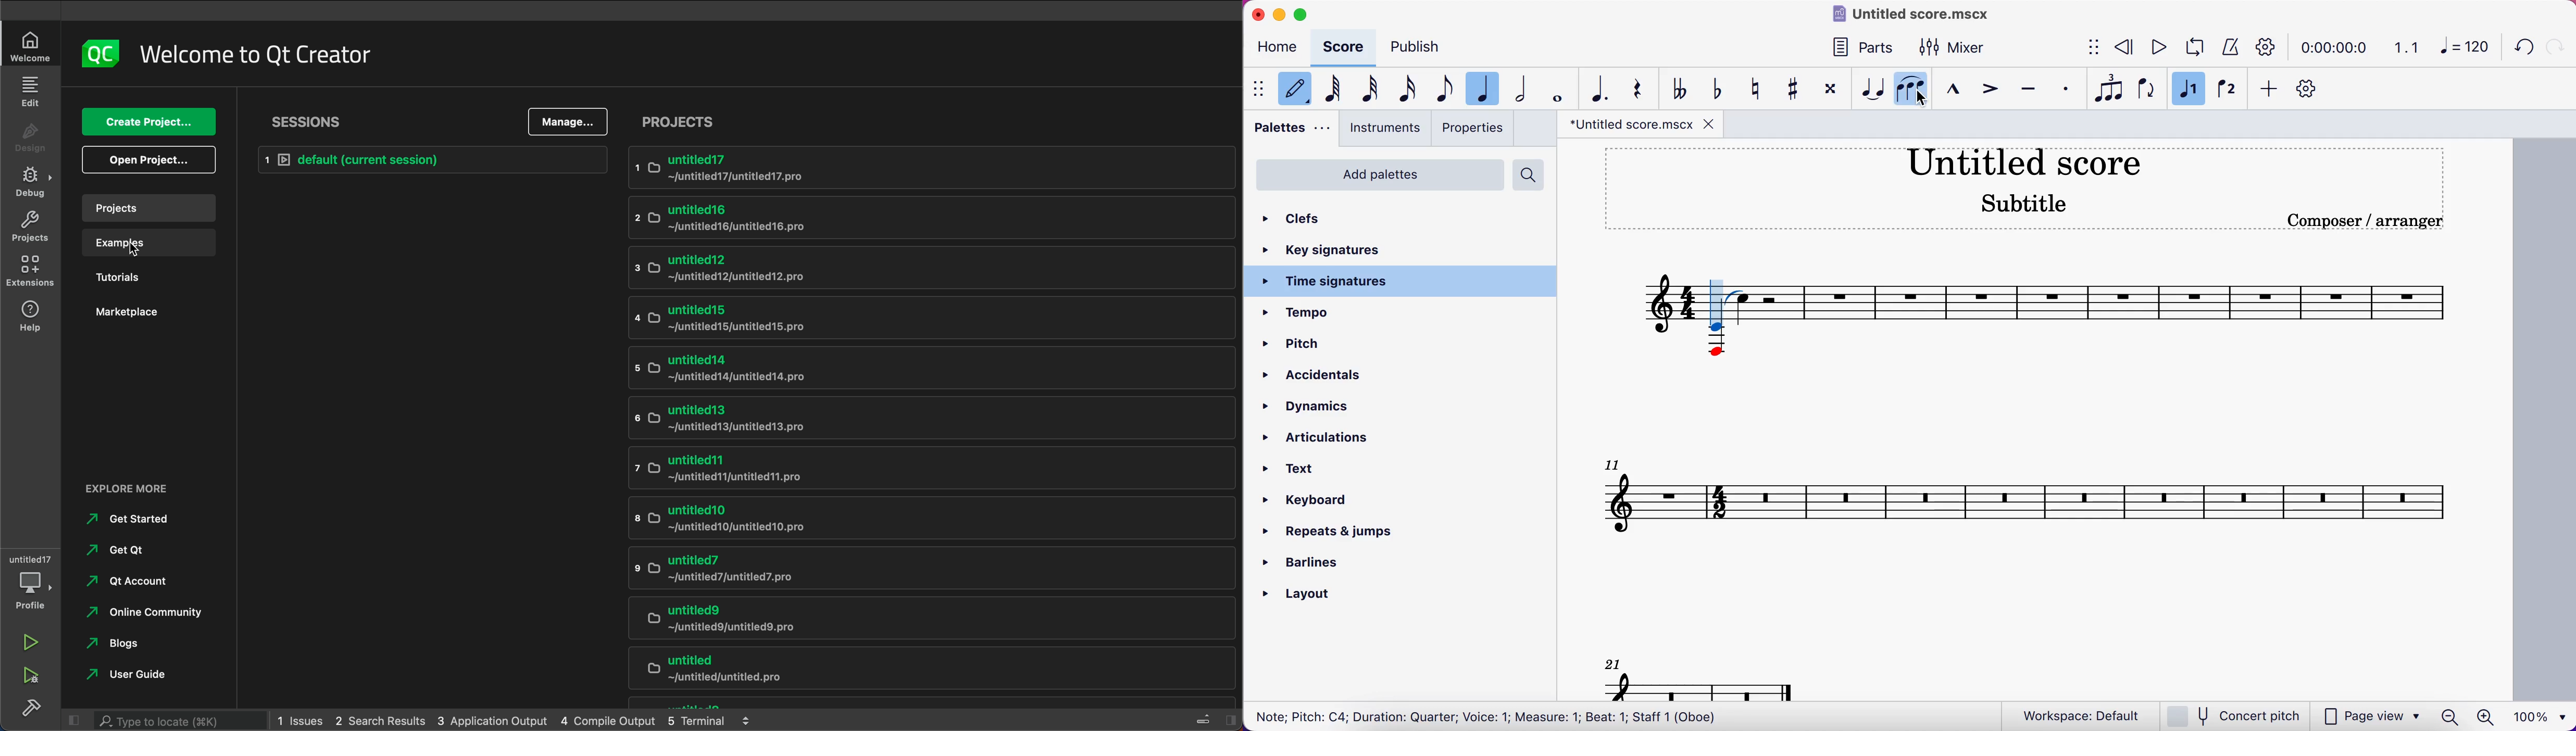 The height and width of the screenshot is (756, 2576). Describe the element at coordinates (31, 47) in the screenshot. I see `welcome` at that location.